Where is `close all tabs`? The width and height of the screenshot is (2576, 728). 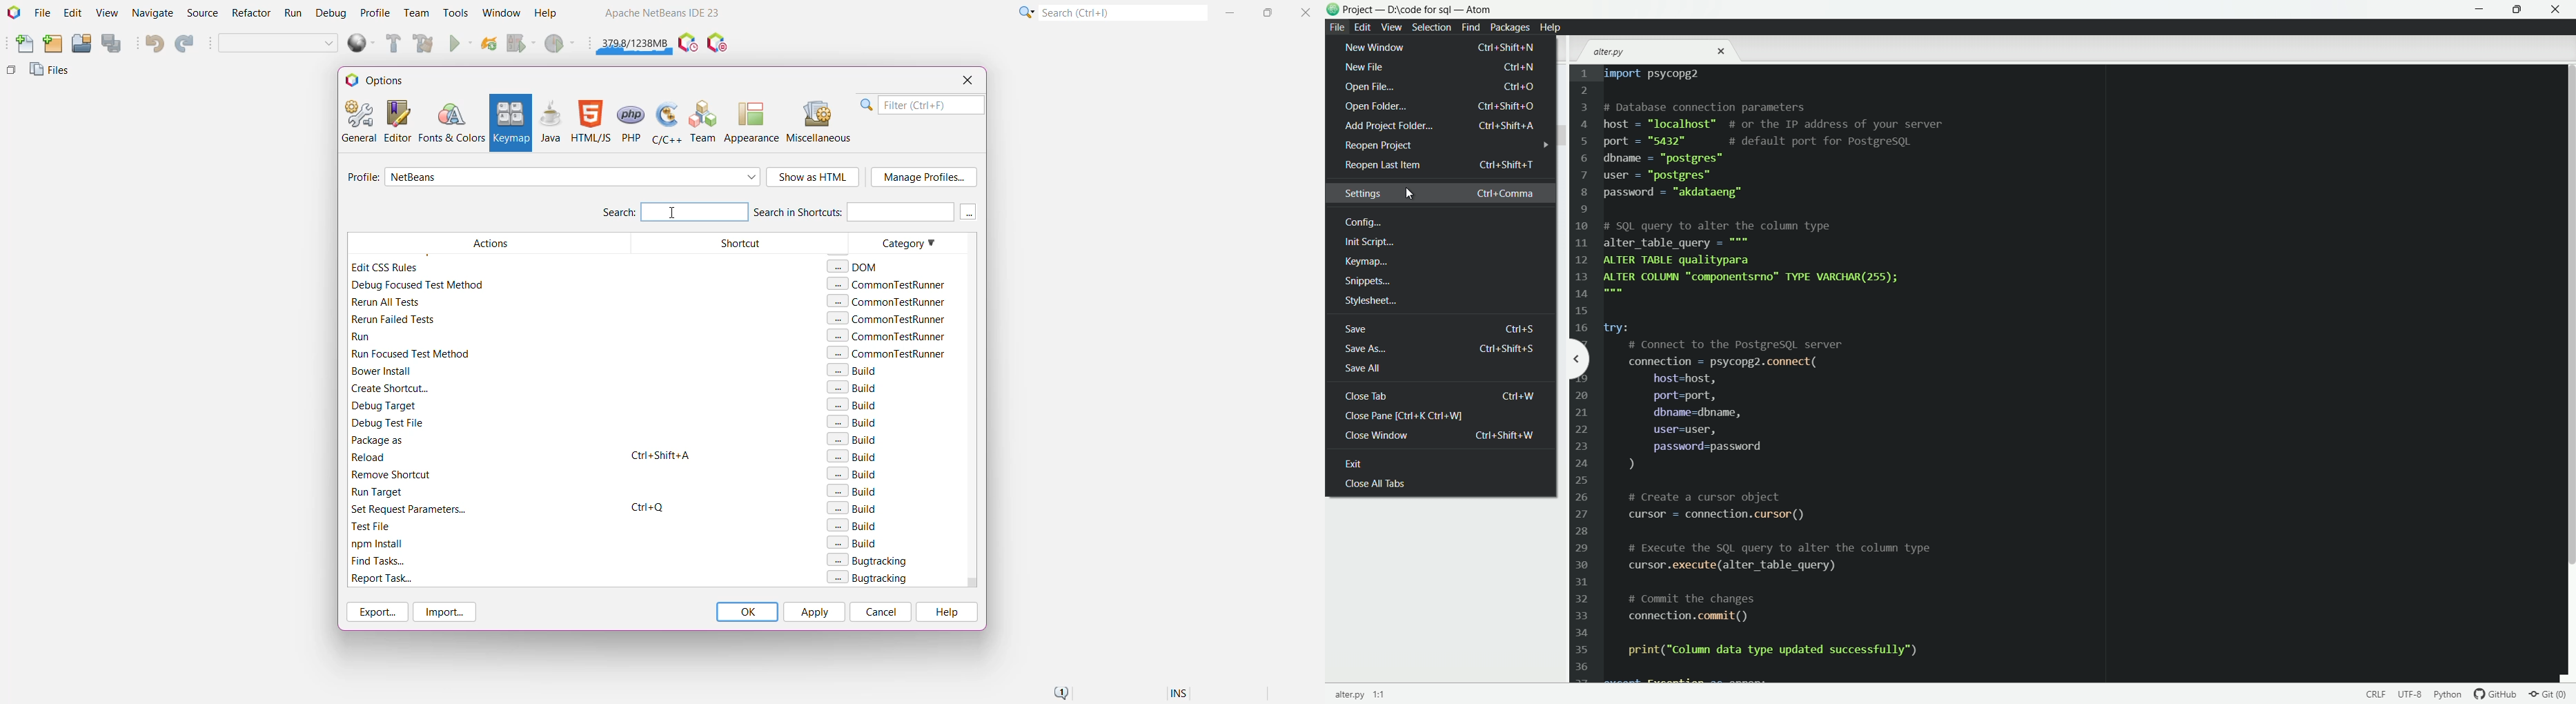 close all tabs is located at coordinates (1373, 488).